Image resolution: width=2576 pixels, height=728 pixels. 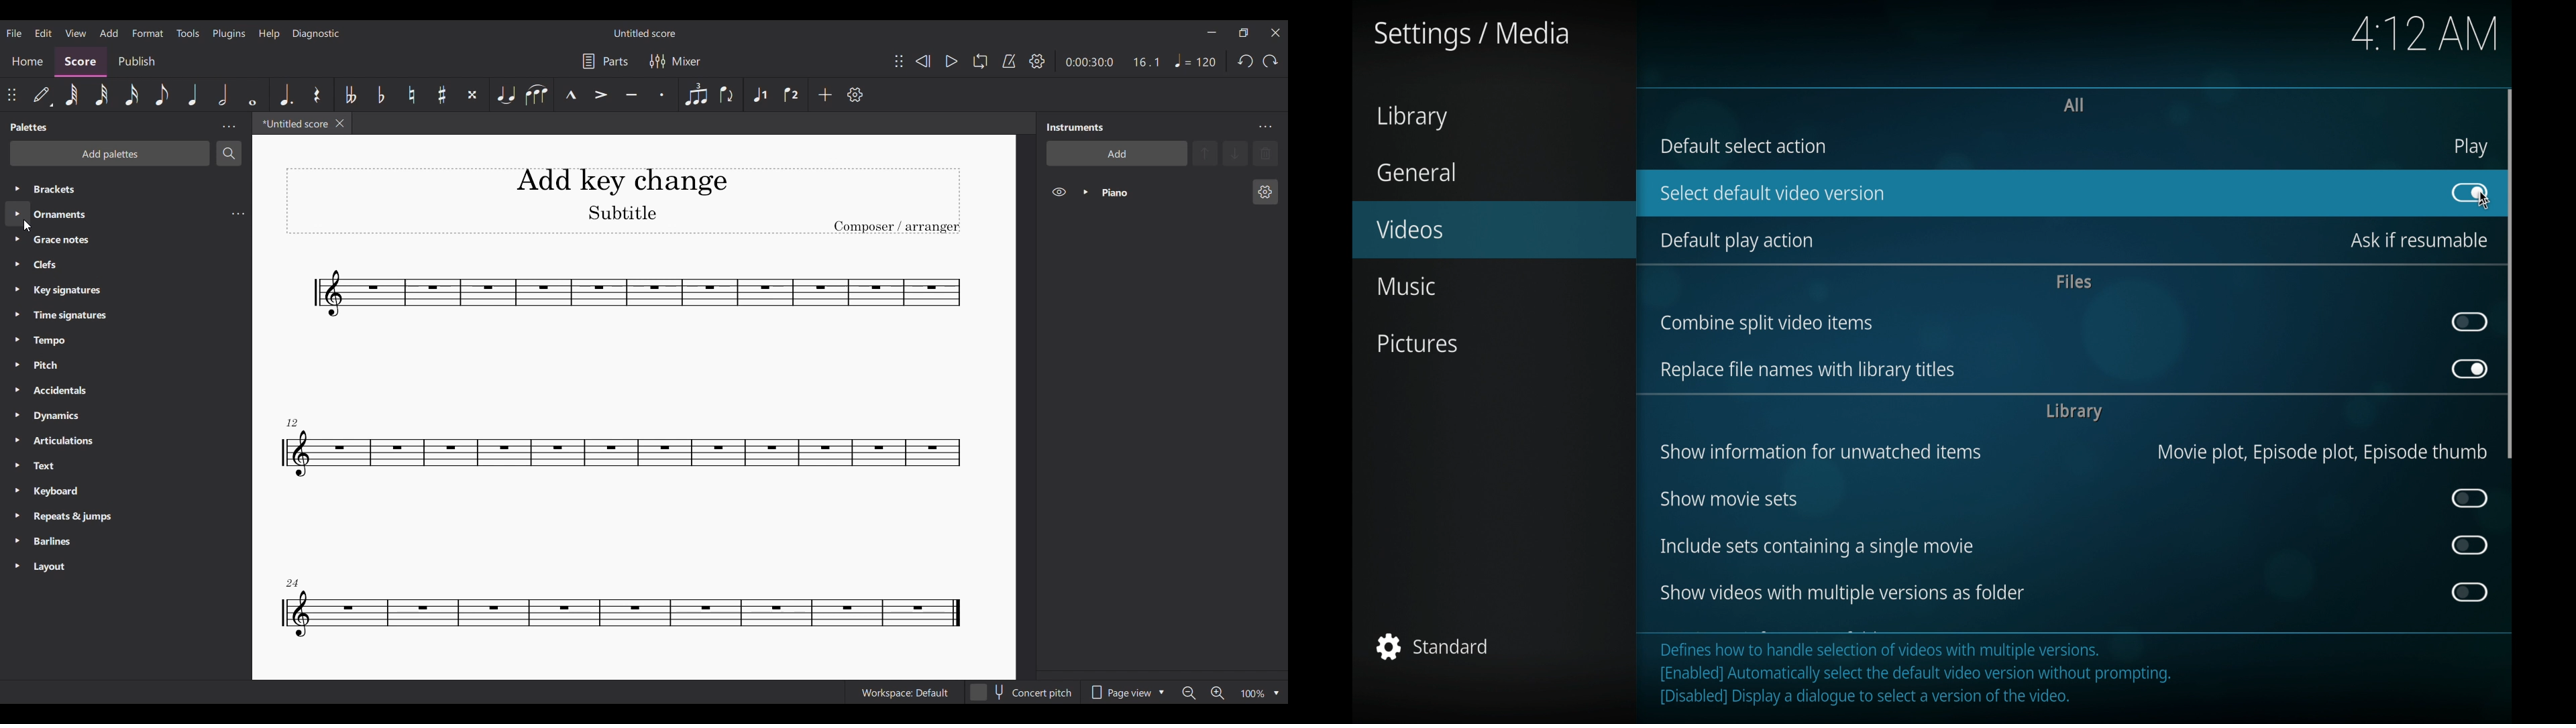 What do you see at coordinates (2470, 369) in the screenshot?
I see `toggle button` at bounding box center [2470, 369].